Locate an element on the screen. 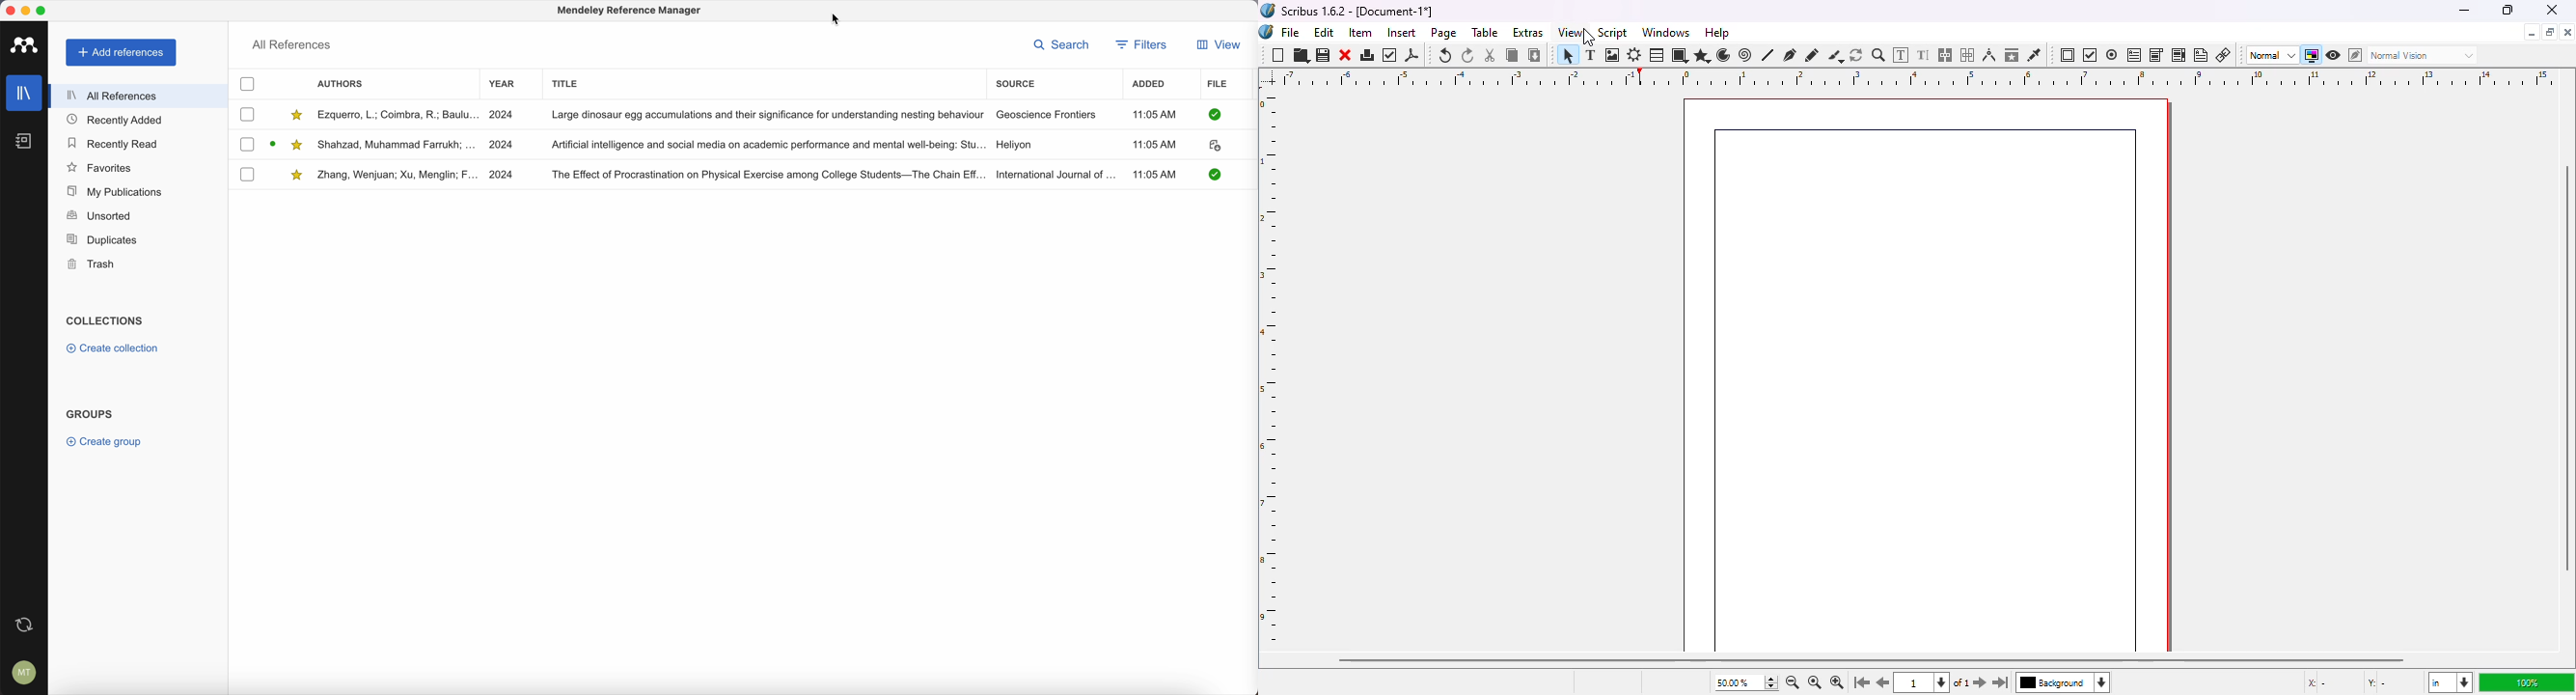 This screenshot has height=700, width=2576. 2024 is located at coordinates (502, 144).